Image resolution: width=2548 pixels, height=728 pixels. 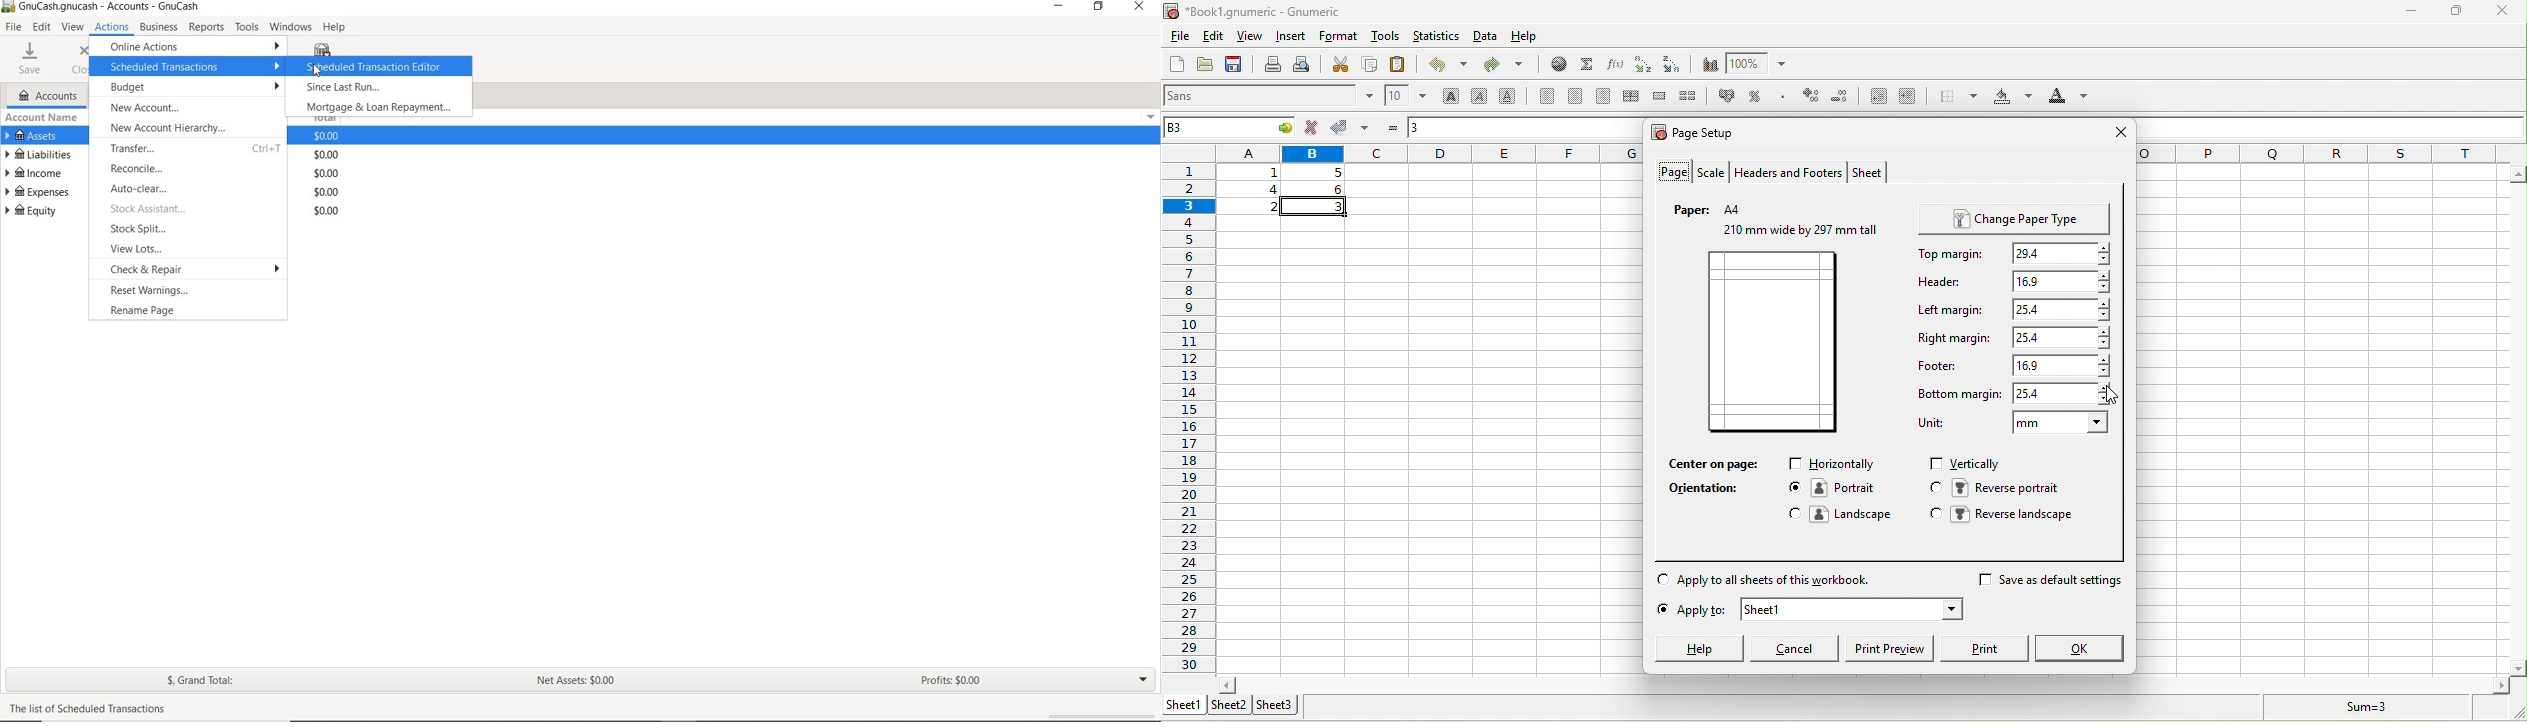 I want to click on top mergine, so click(x=1947, y=254).